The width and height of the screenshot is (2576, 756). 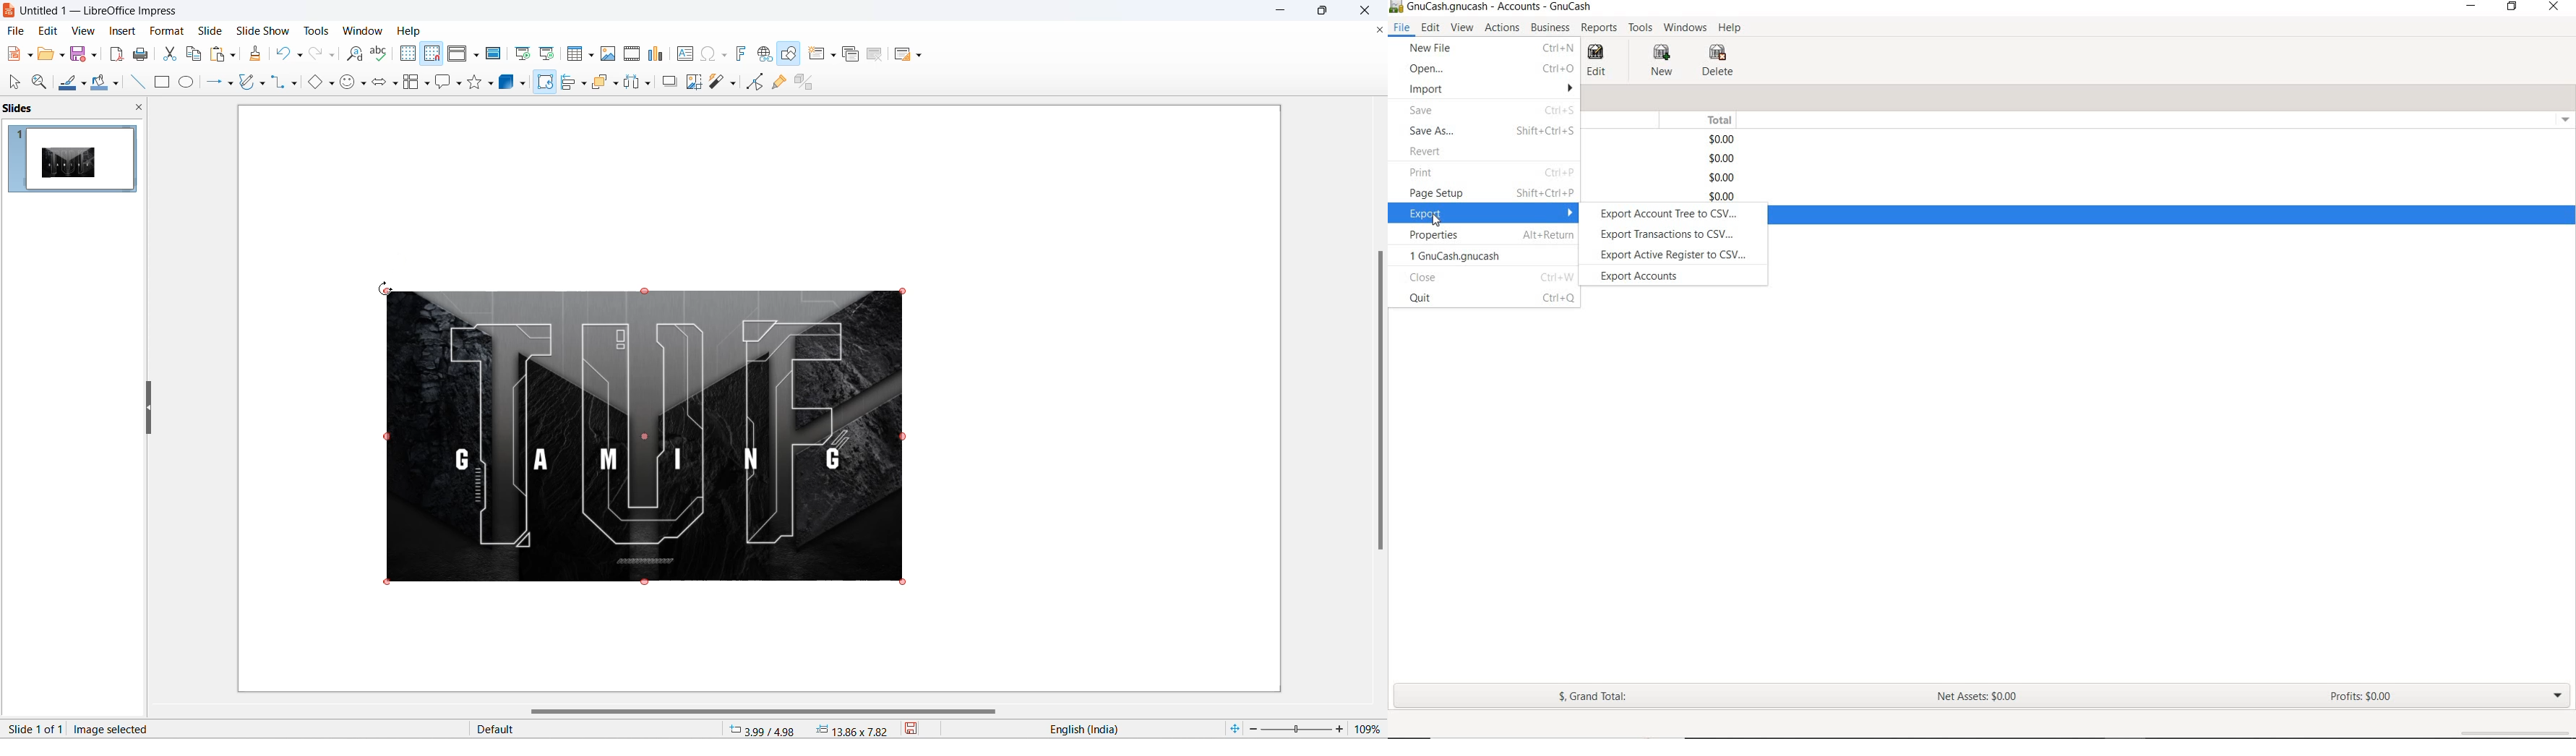 What do you see at coordinates (1419, 113) in the screenshot?
I see `SAVE` at bounding box center [1419, 113].